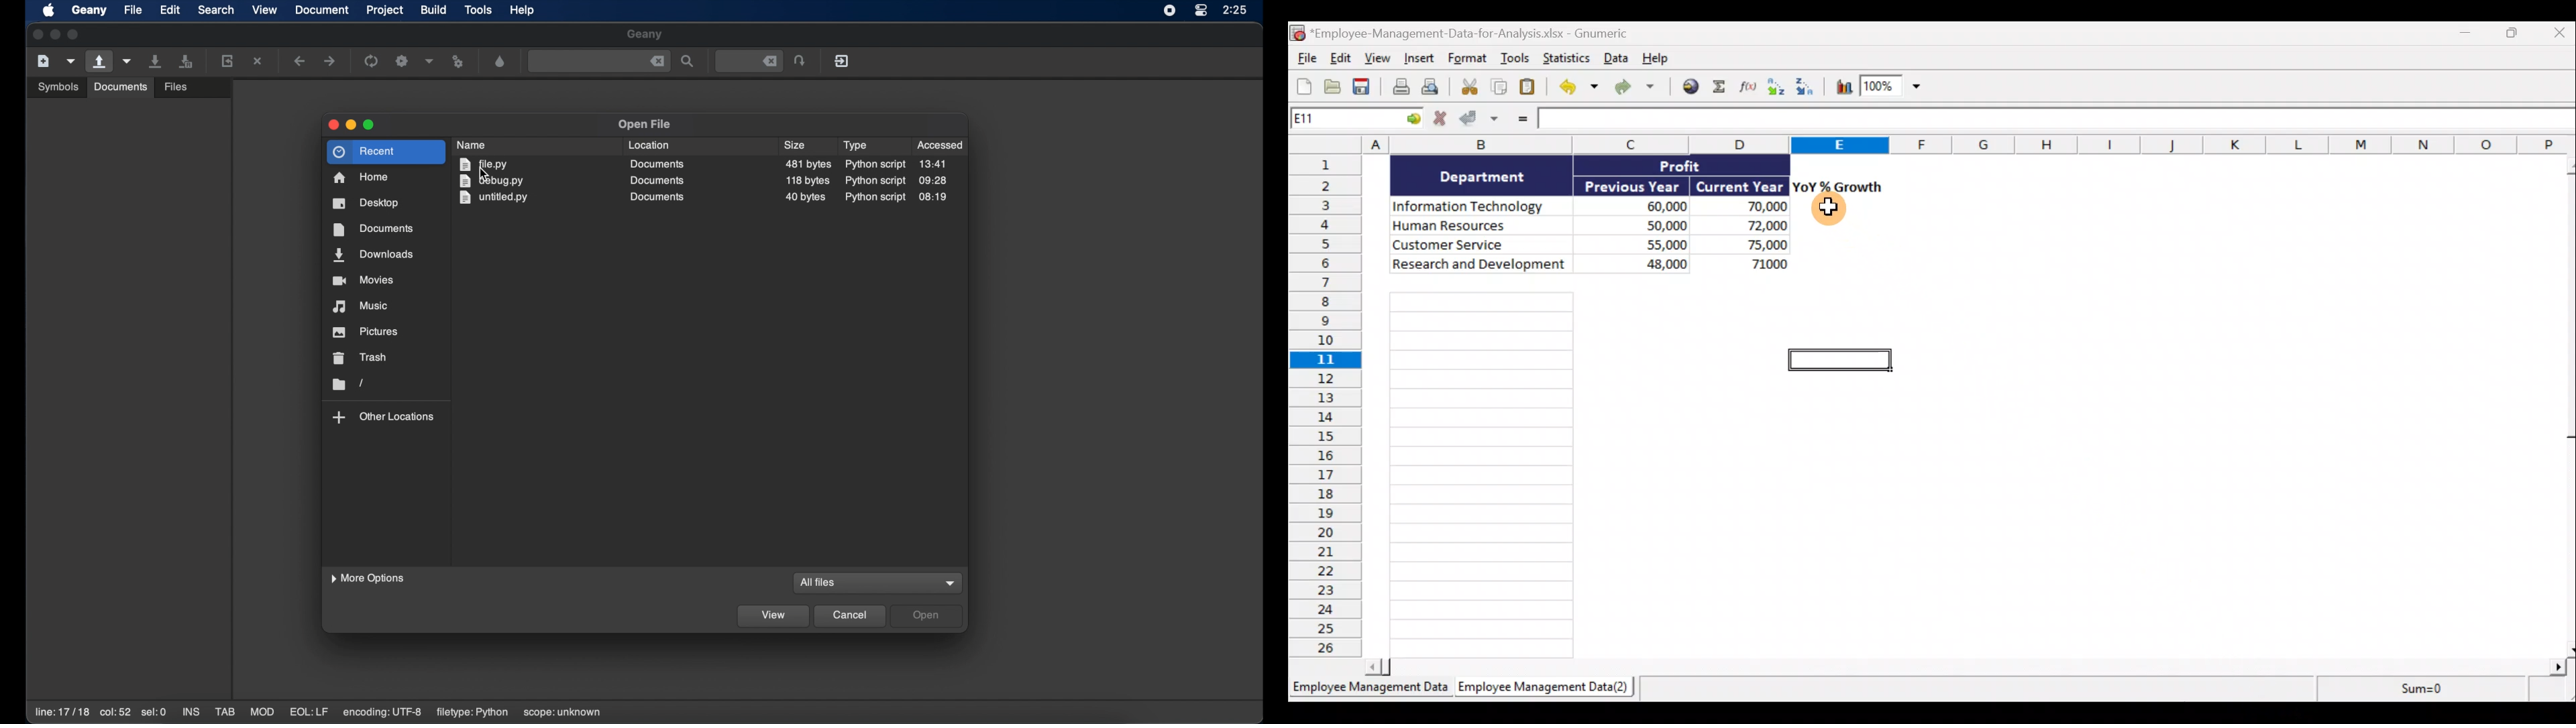 The image size is (2576, 728). What do you see at coordinates (1305, 56) in the screenshot?
I see `File` at bounding box center [1305, 56].